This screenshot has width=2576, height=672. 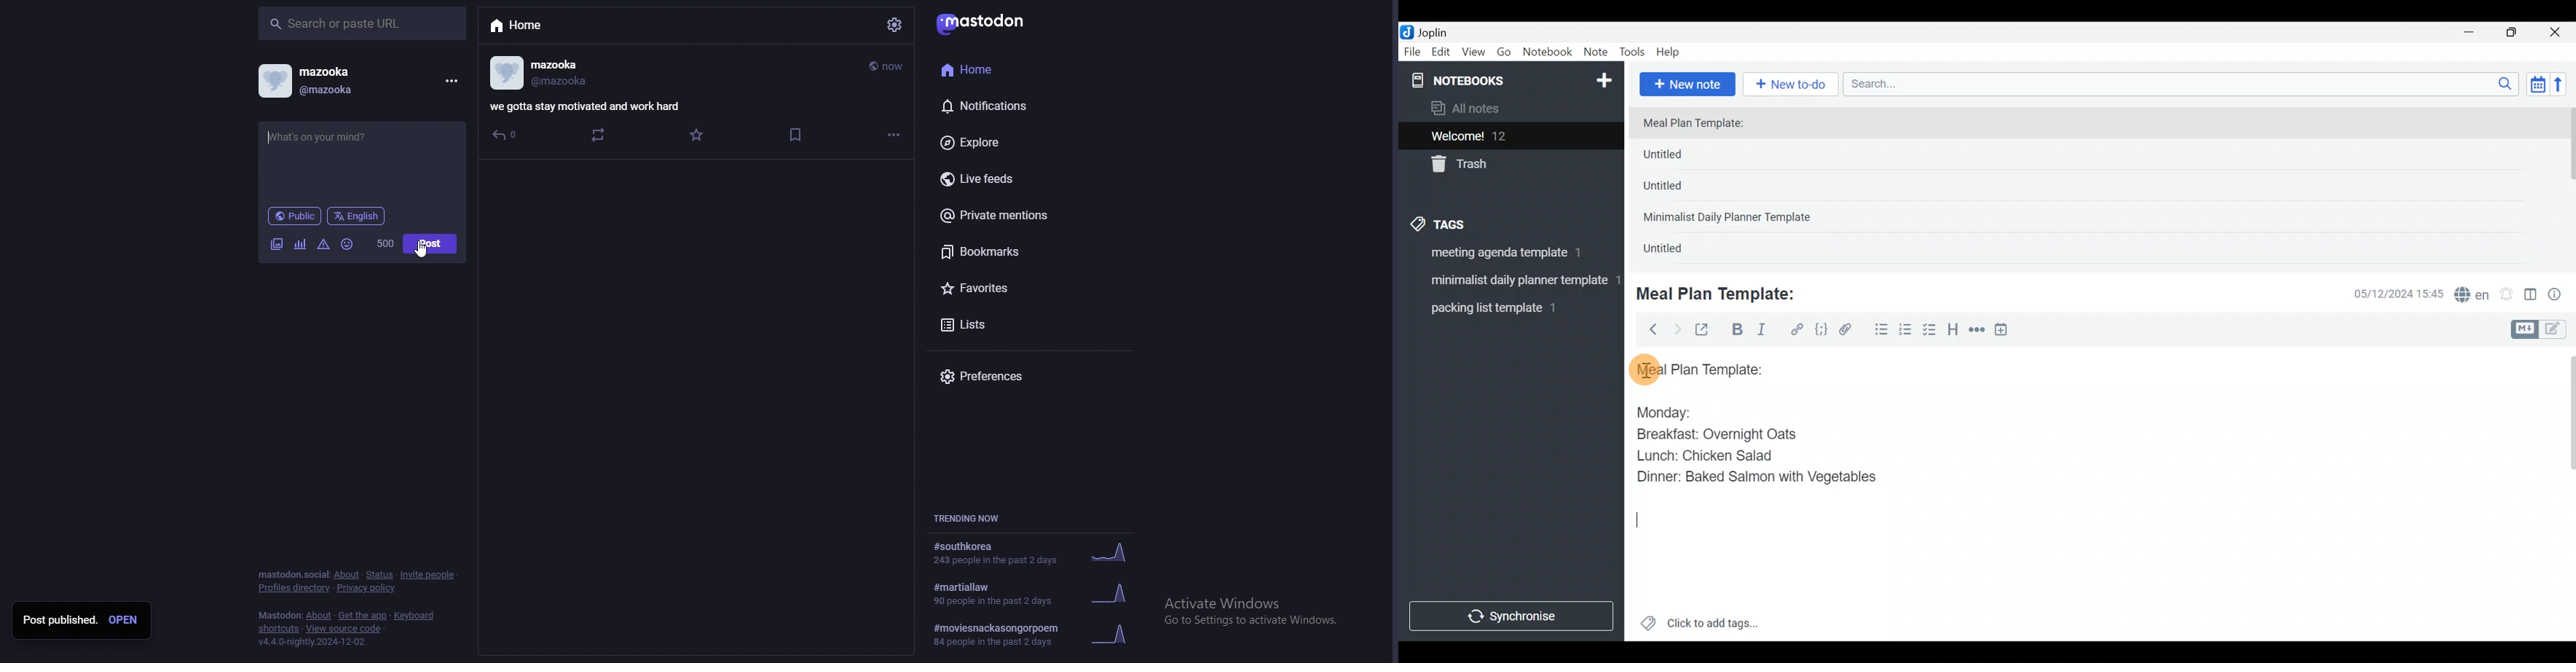 What do you see at coordinates (1794, 85) in the screenshot?
I see `New to-do` at bounding box center [1794, 85].